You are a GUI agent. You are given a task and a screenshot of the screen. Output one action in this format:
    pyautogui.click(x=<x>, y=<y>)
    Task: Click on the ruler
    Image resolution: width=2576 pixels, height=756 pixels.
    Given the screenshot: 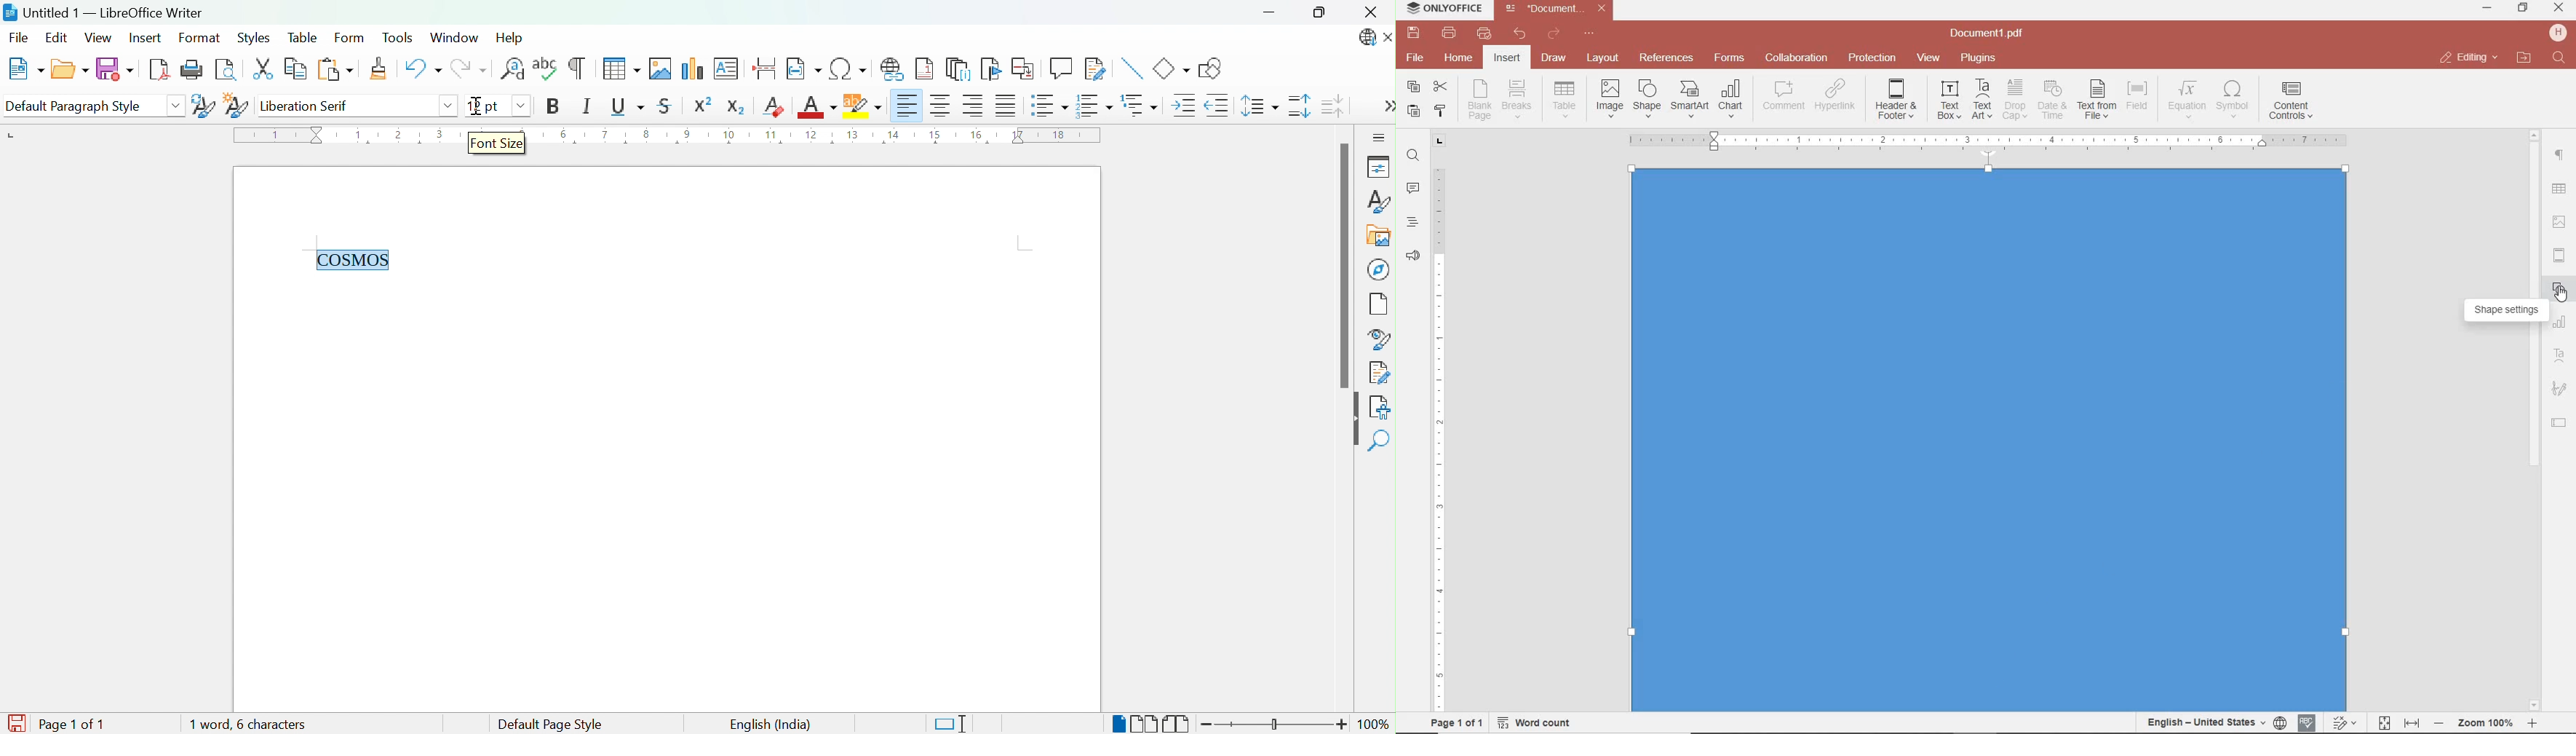 What is the action you would take?
    pyautogui.click(x=347, y=143)
    